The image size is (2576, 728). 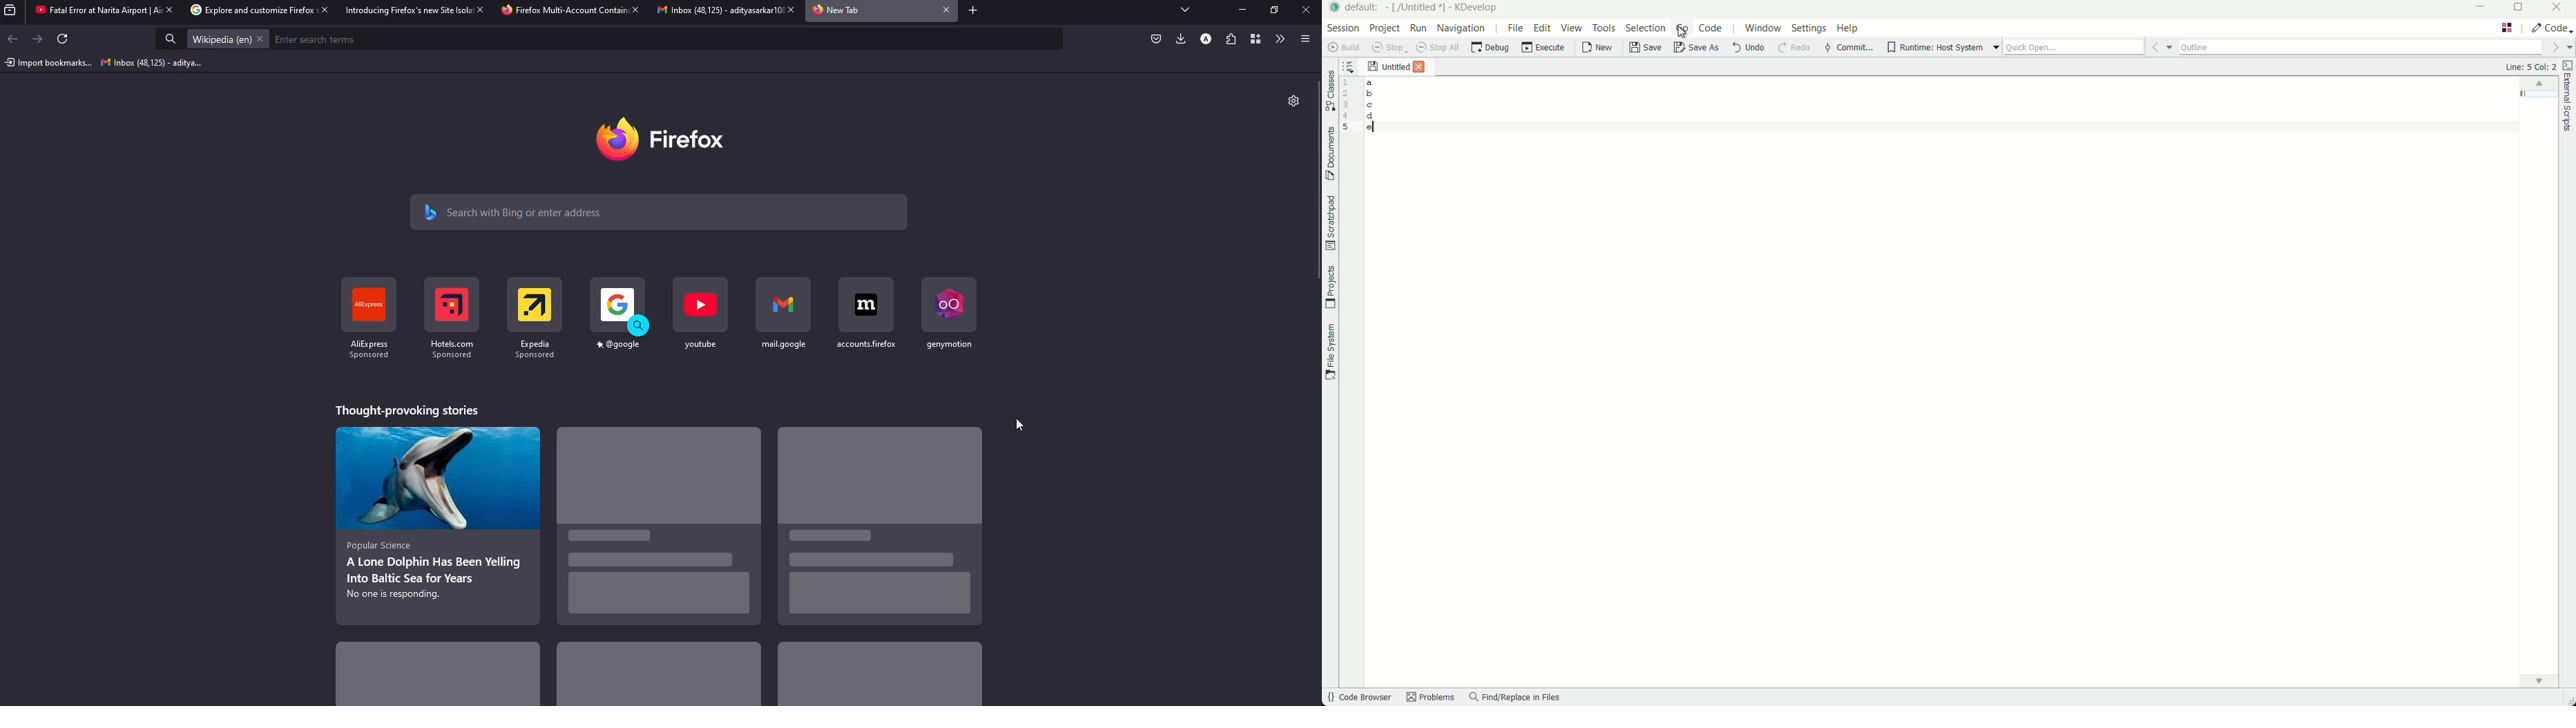 I want to click on untitled, so click(x=1394, y=67).